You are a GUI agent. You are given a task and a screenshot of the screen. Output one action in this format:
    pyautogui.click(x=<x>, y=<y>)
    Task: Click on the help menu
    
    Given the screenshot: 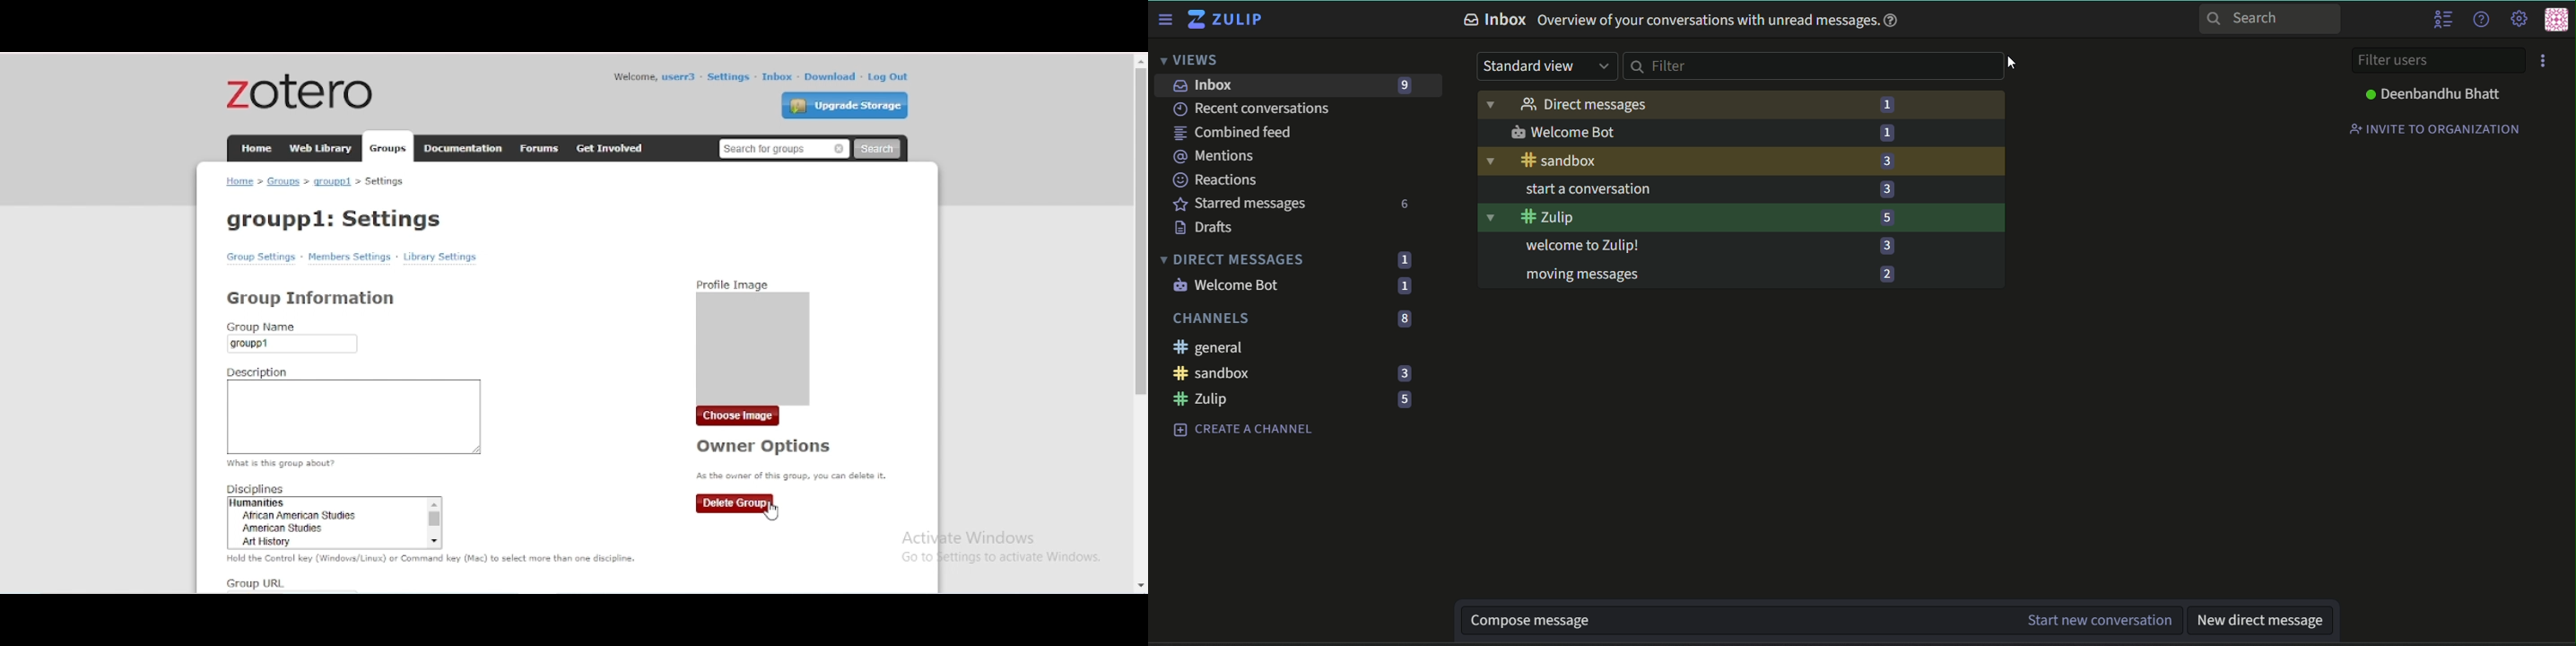 What is the action you would take?
    pyautogui.click(x=2481, y=18)
    